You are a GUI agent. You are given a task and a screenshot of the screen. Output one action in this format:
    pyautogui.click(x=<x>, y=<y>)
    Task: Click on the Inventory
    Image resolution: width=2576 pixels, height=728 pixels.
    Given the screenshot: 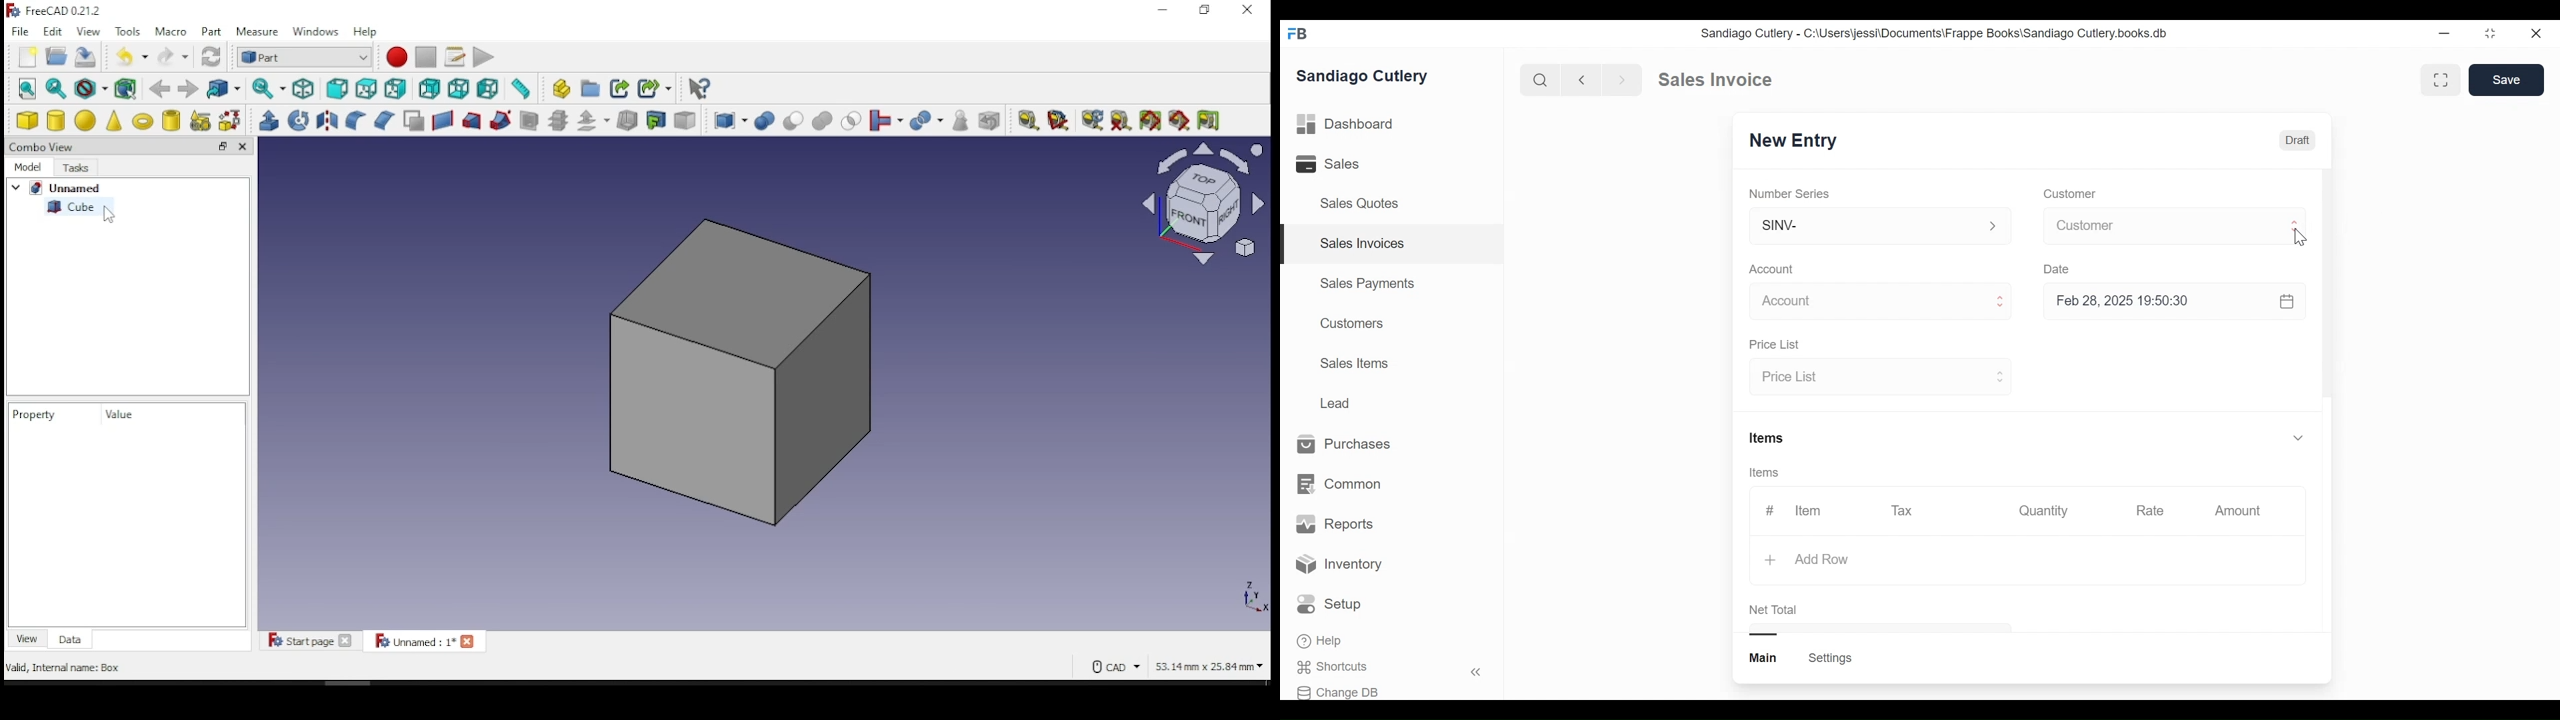 What is the action you would take?
    pyautogui.click(x=1339, y=566)
    